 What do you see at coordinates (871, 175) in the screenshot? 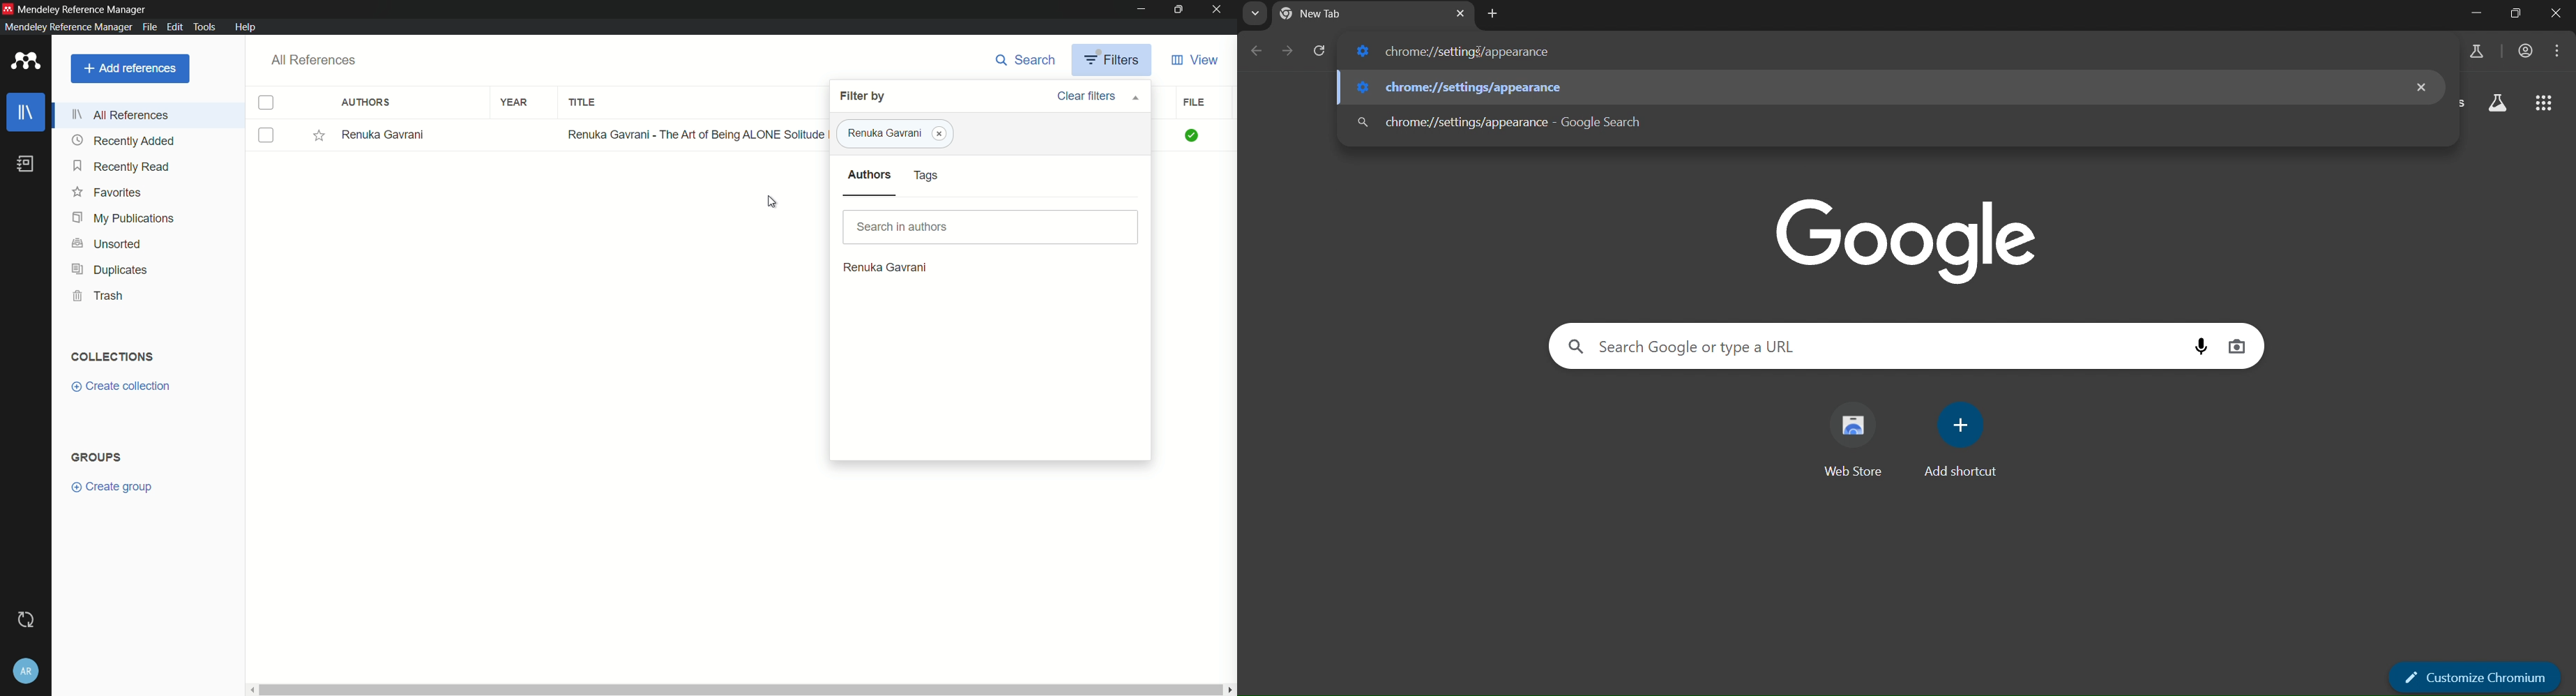
I see `authors` at bounding box center [871, 175].